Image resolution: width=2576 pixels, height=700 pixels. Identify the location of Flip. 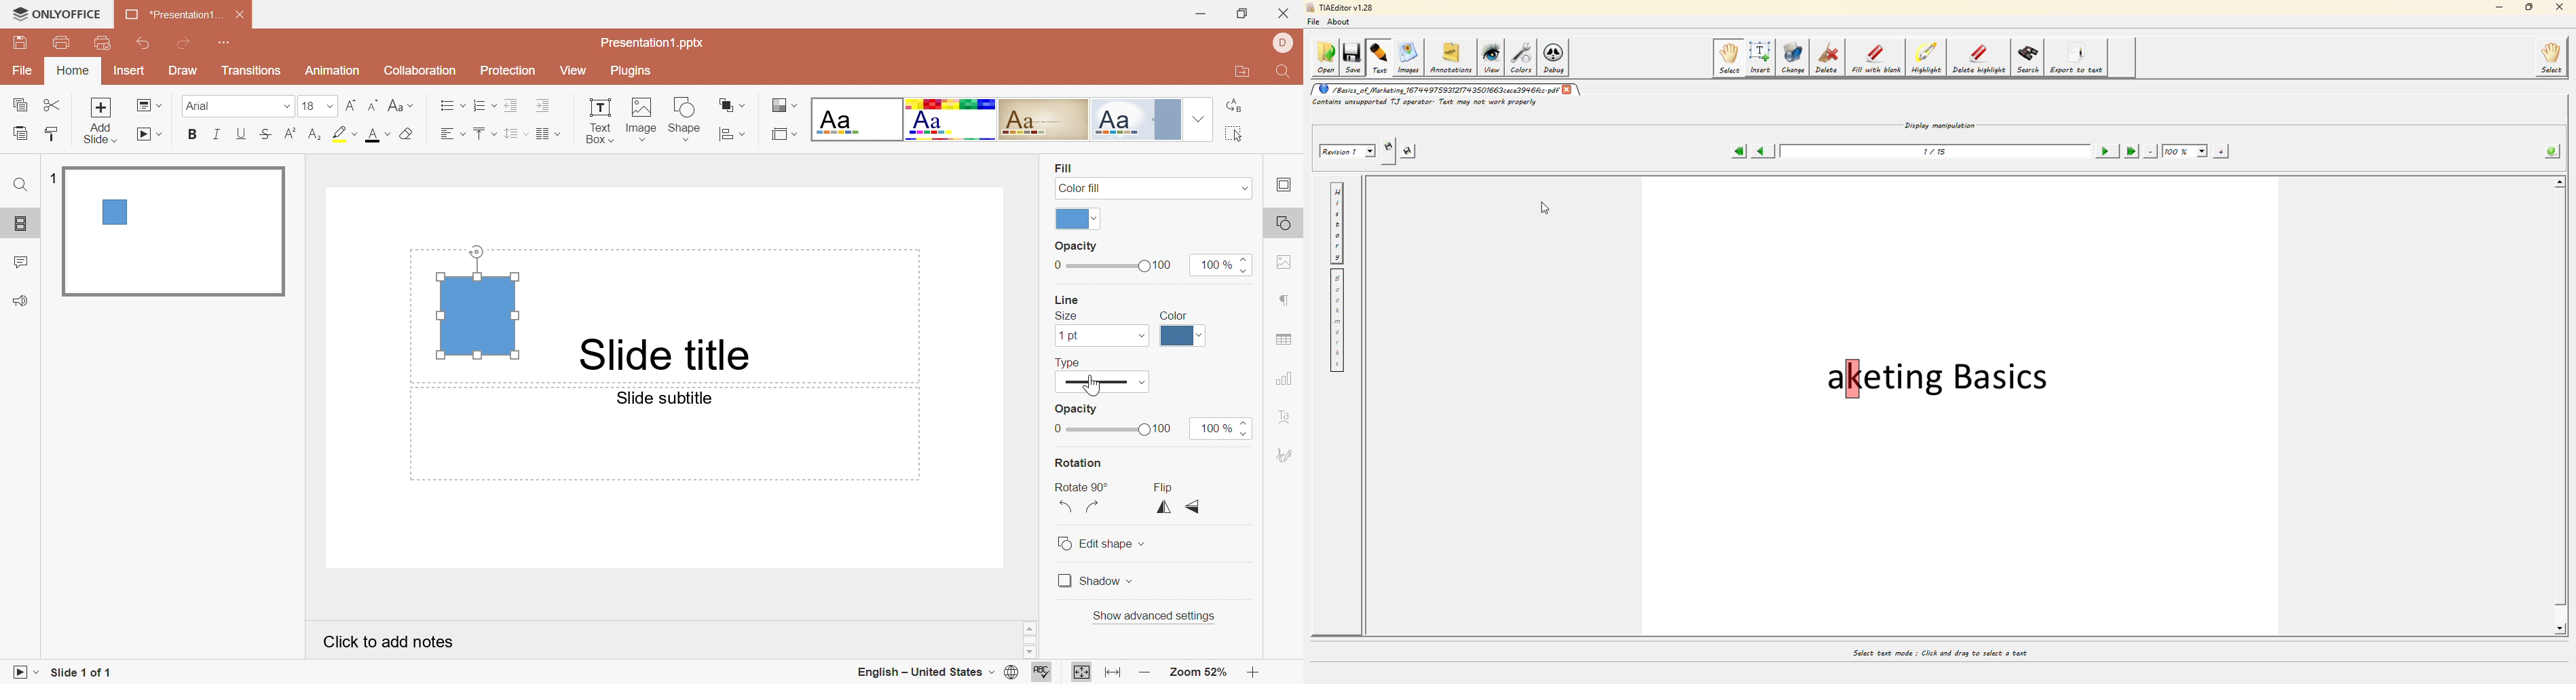
(1161, 487).